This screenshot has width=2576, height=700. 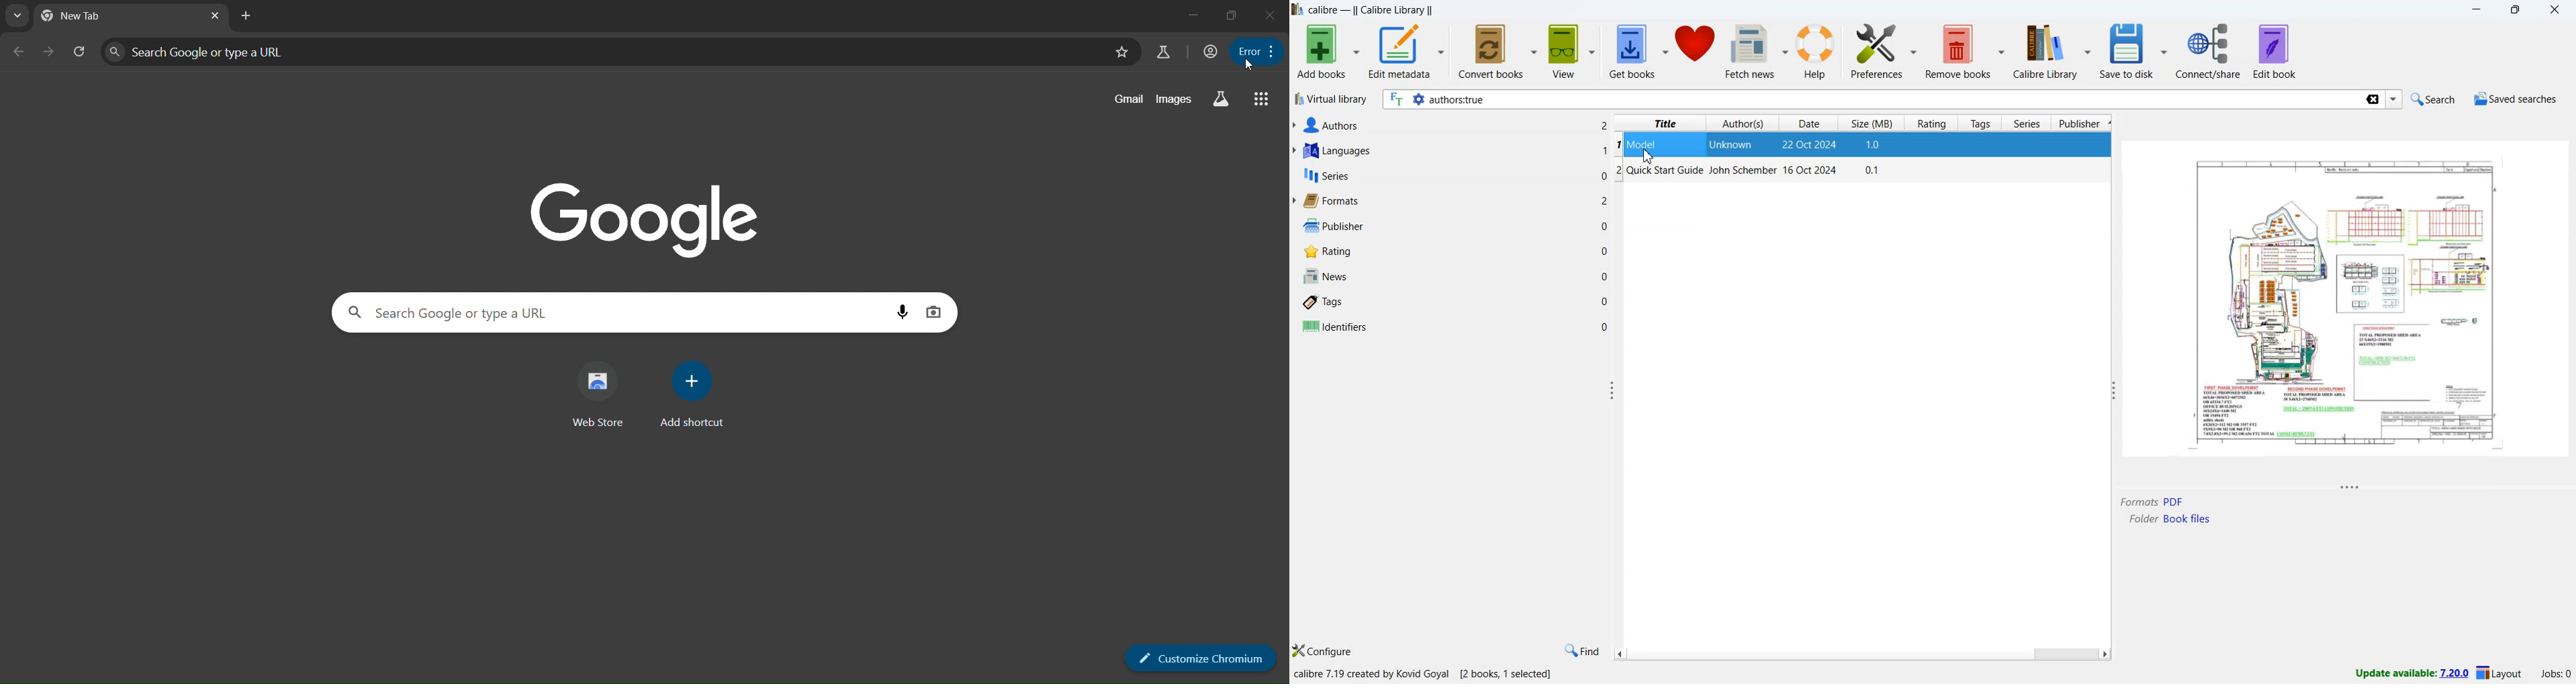 I want to click on model, so click(x=1644, y=144).